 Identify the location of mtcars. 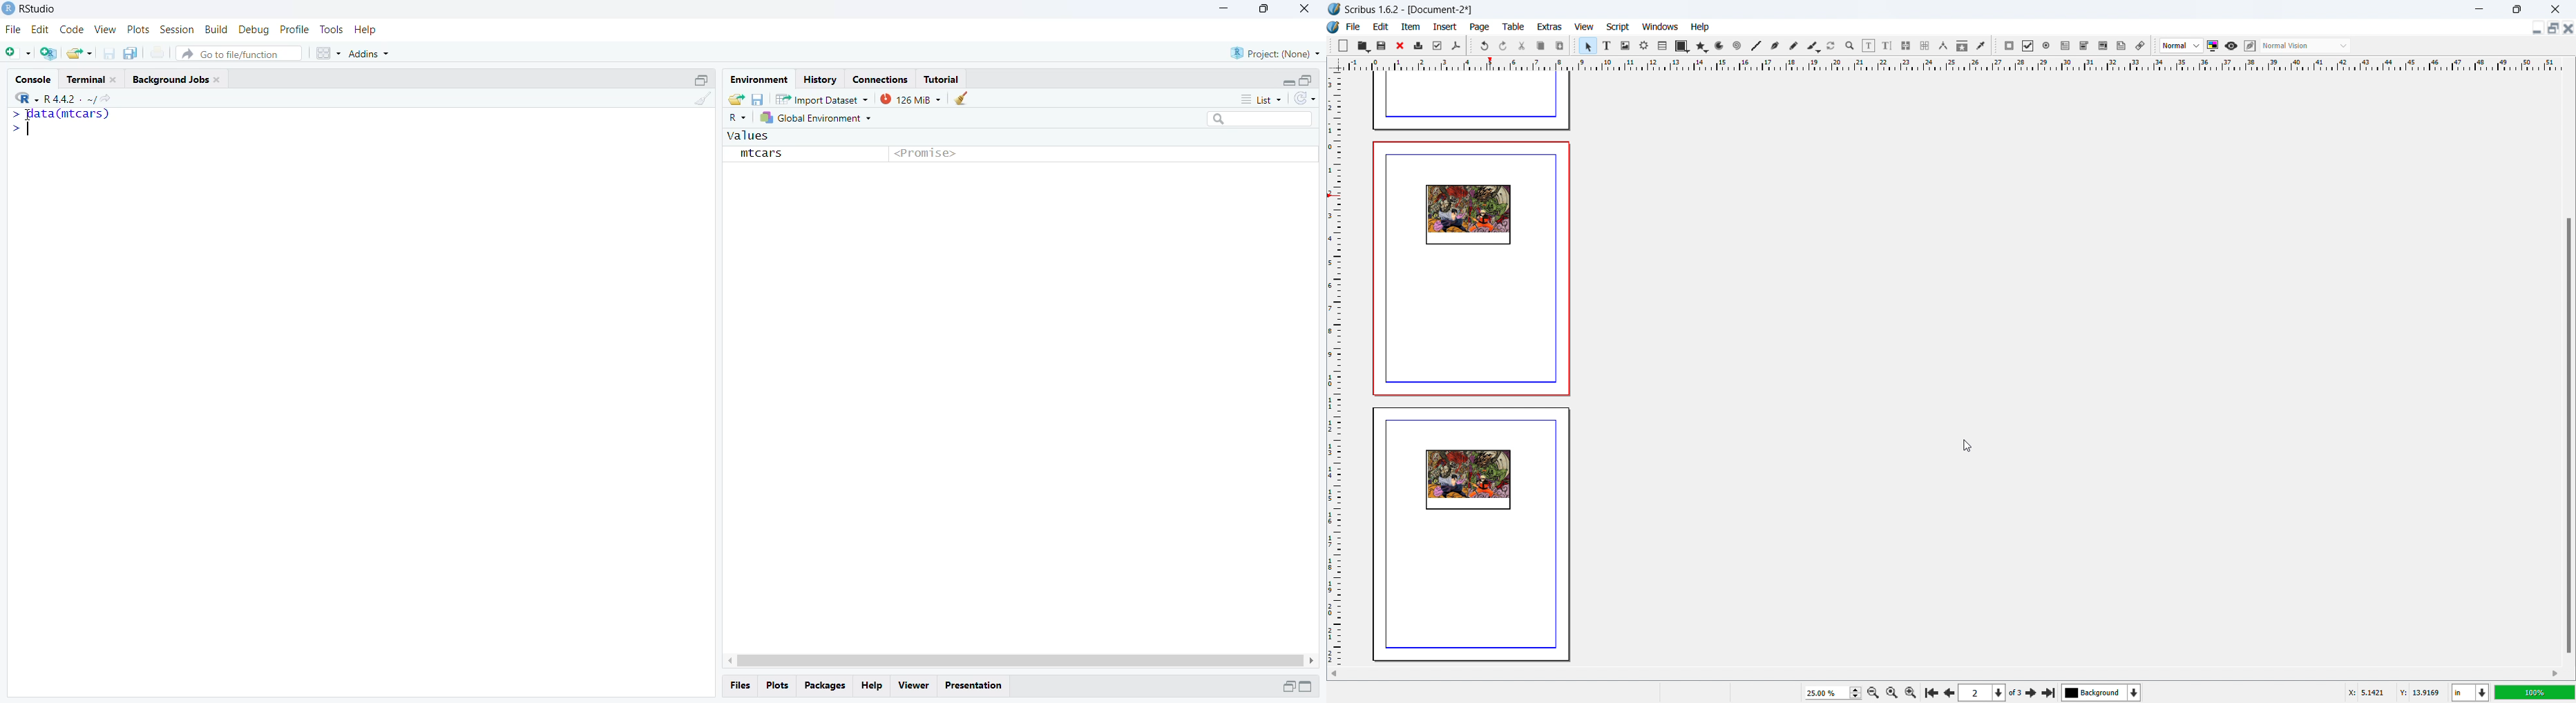
(760, 154).